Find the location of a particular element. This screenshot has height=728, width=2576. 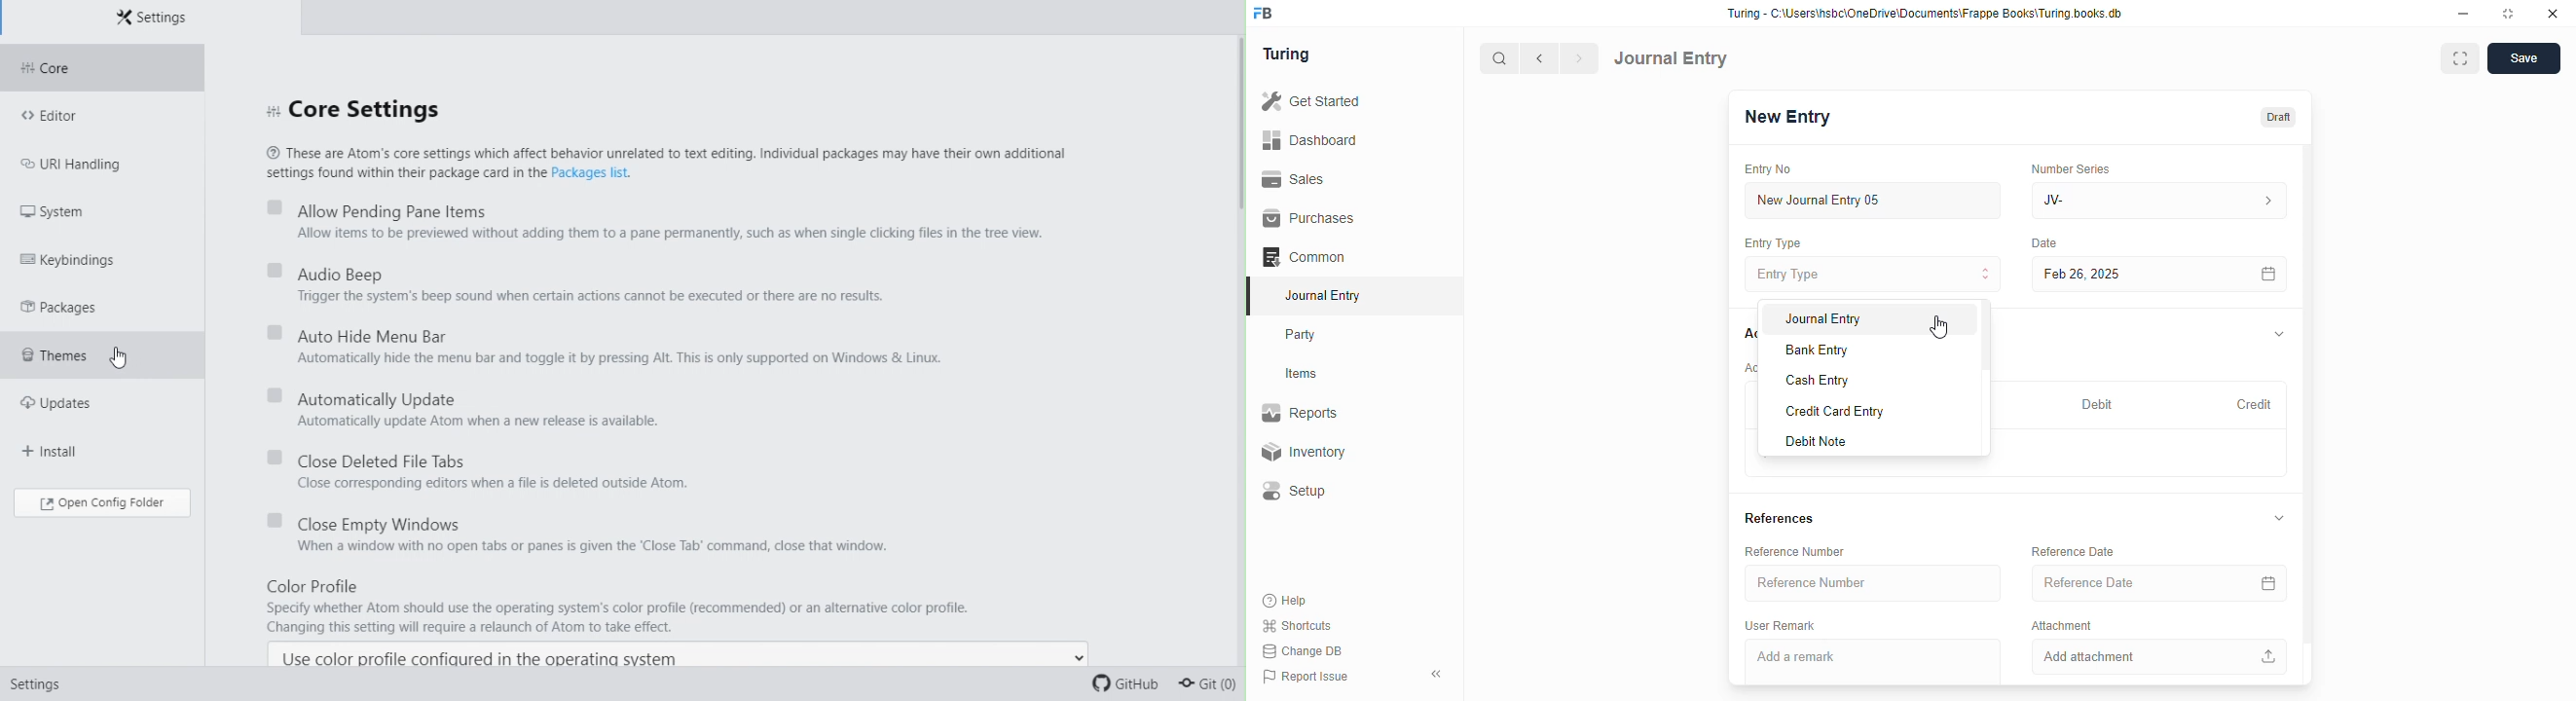

number series is located at coordinates (2070, 168).